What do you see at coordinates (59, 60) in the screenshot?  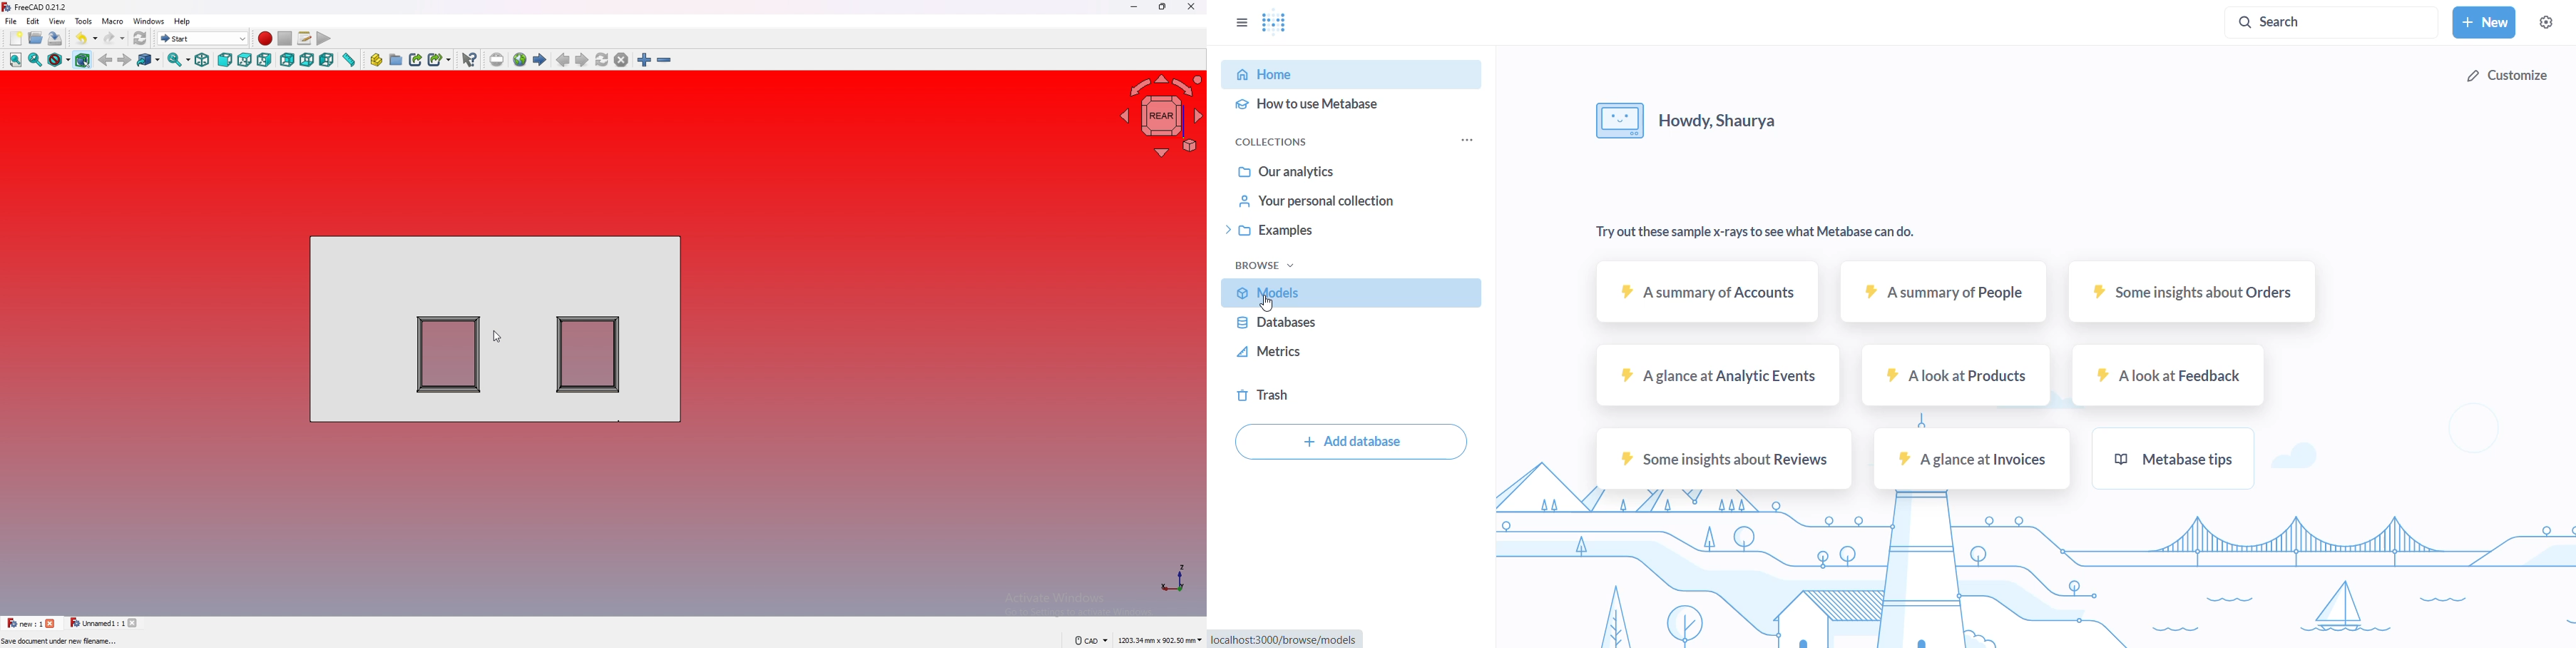 I see `draw style` at bounding box center [59, 60].